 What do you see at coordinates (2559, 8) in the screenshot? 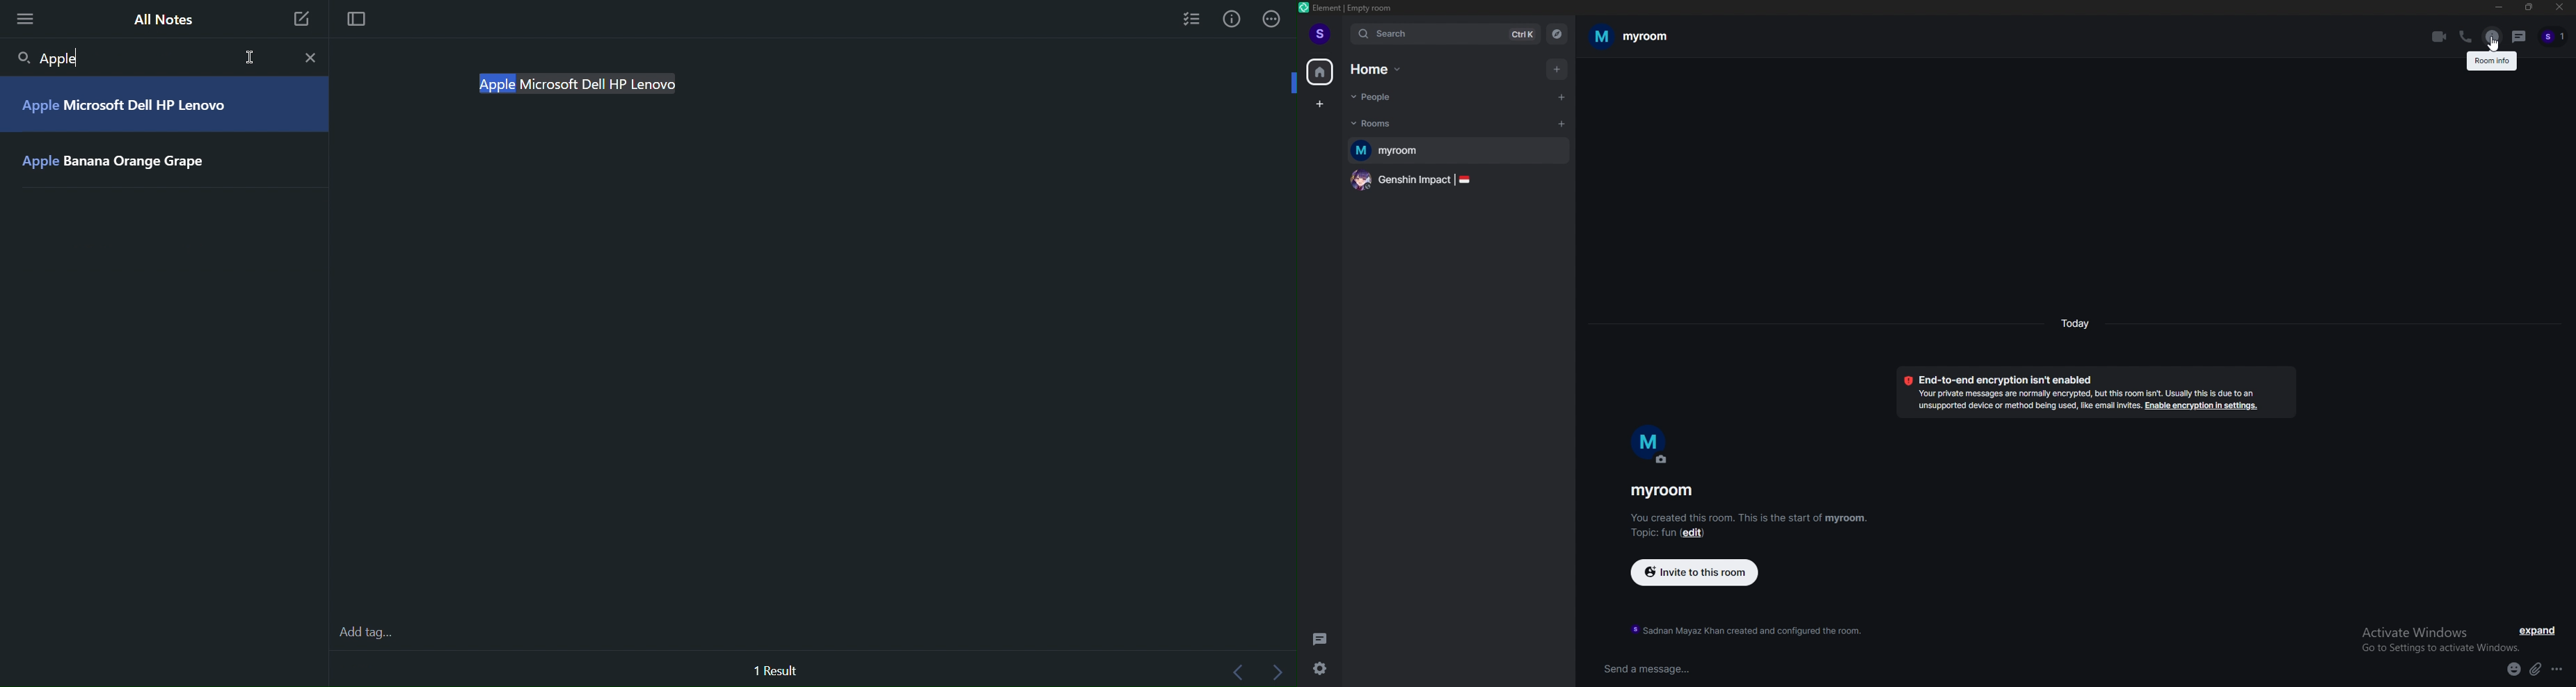
I see `close` at bounding box center [2559, 8].